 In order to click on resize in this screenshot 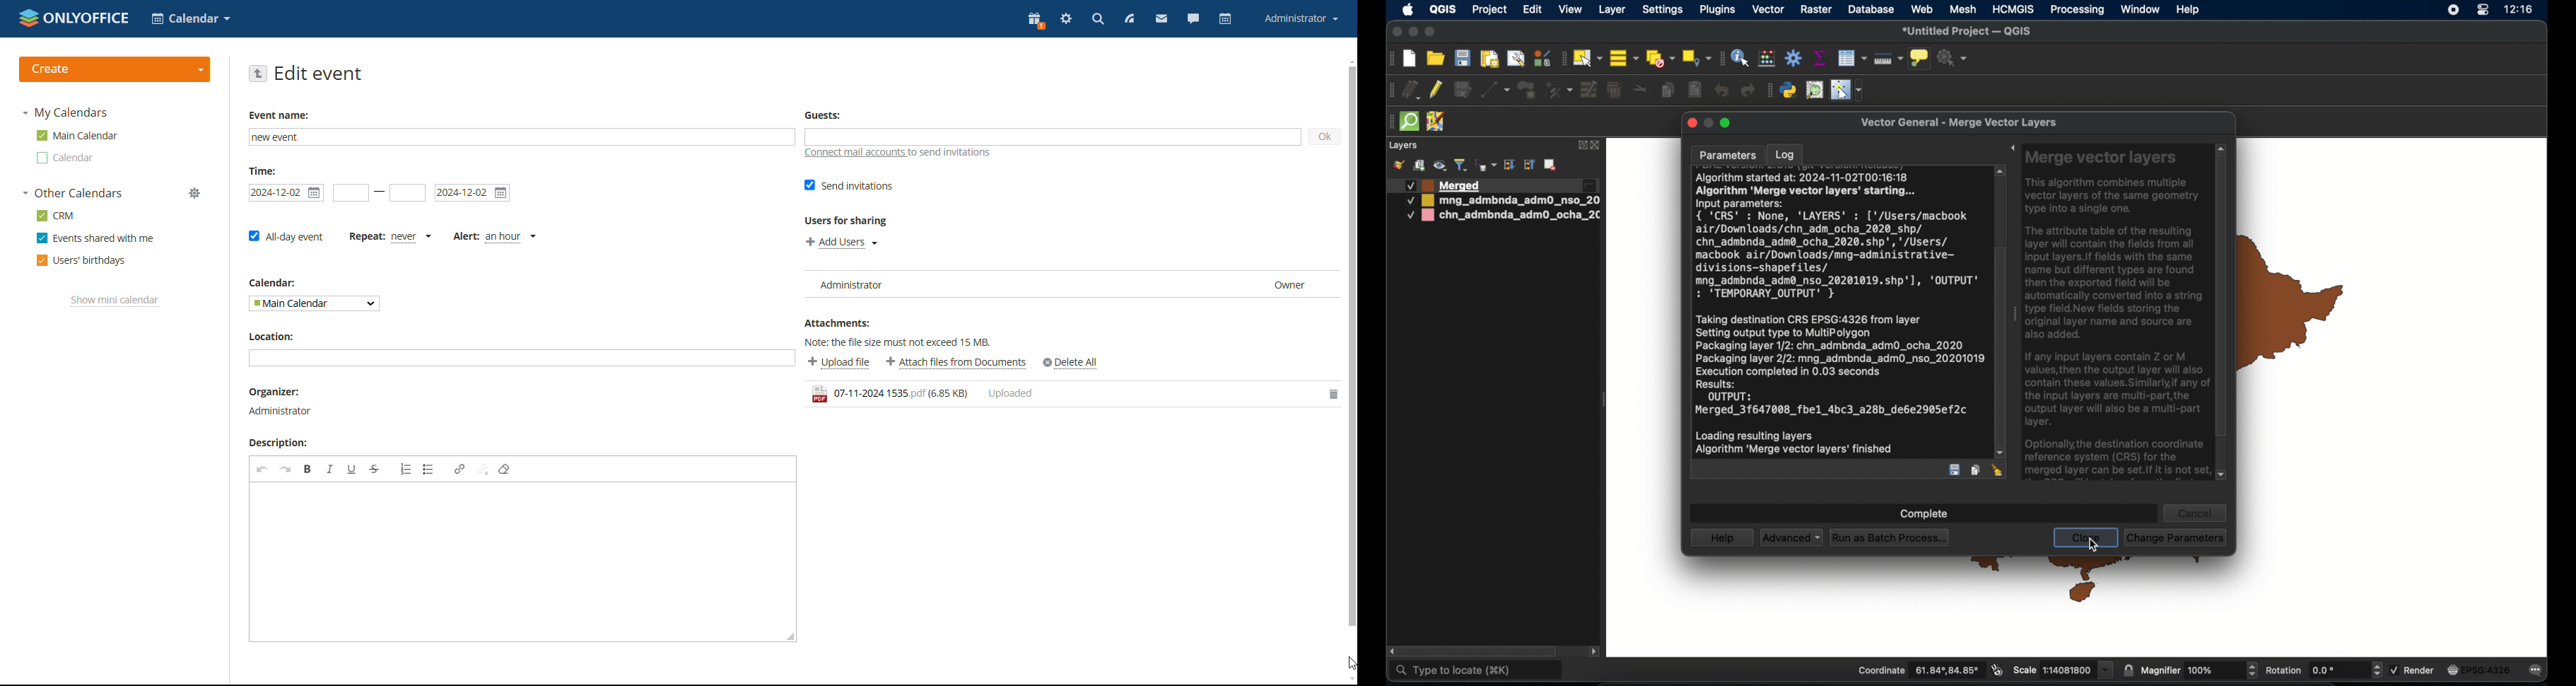, I will do `click(792, 636)`.